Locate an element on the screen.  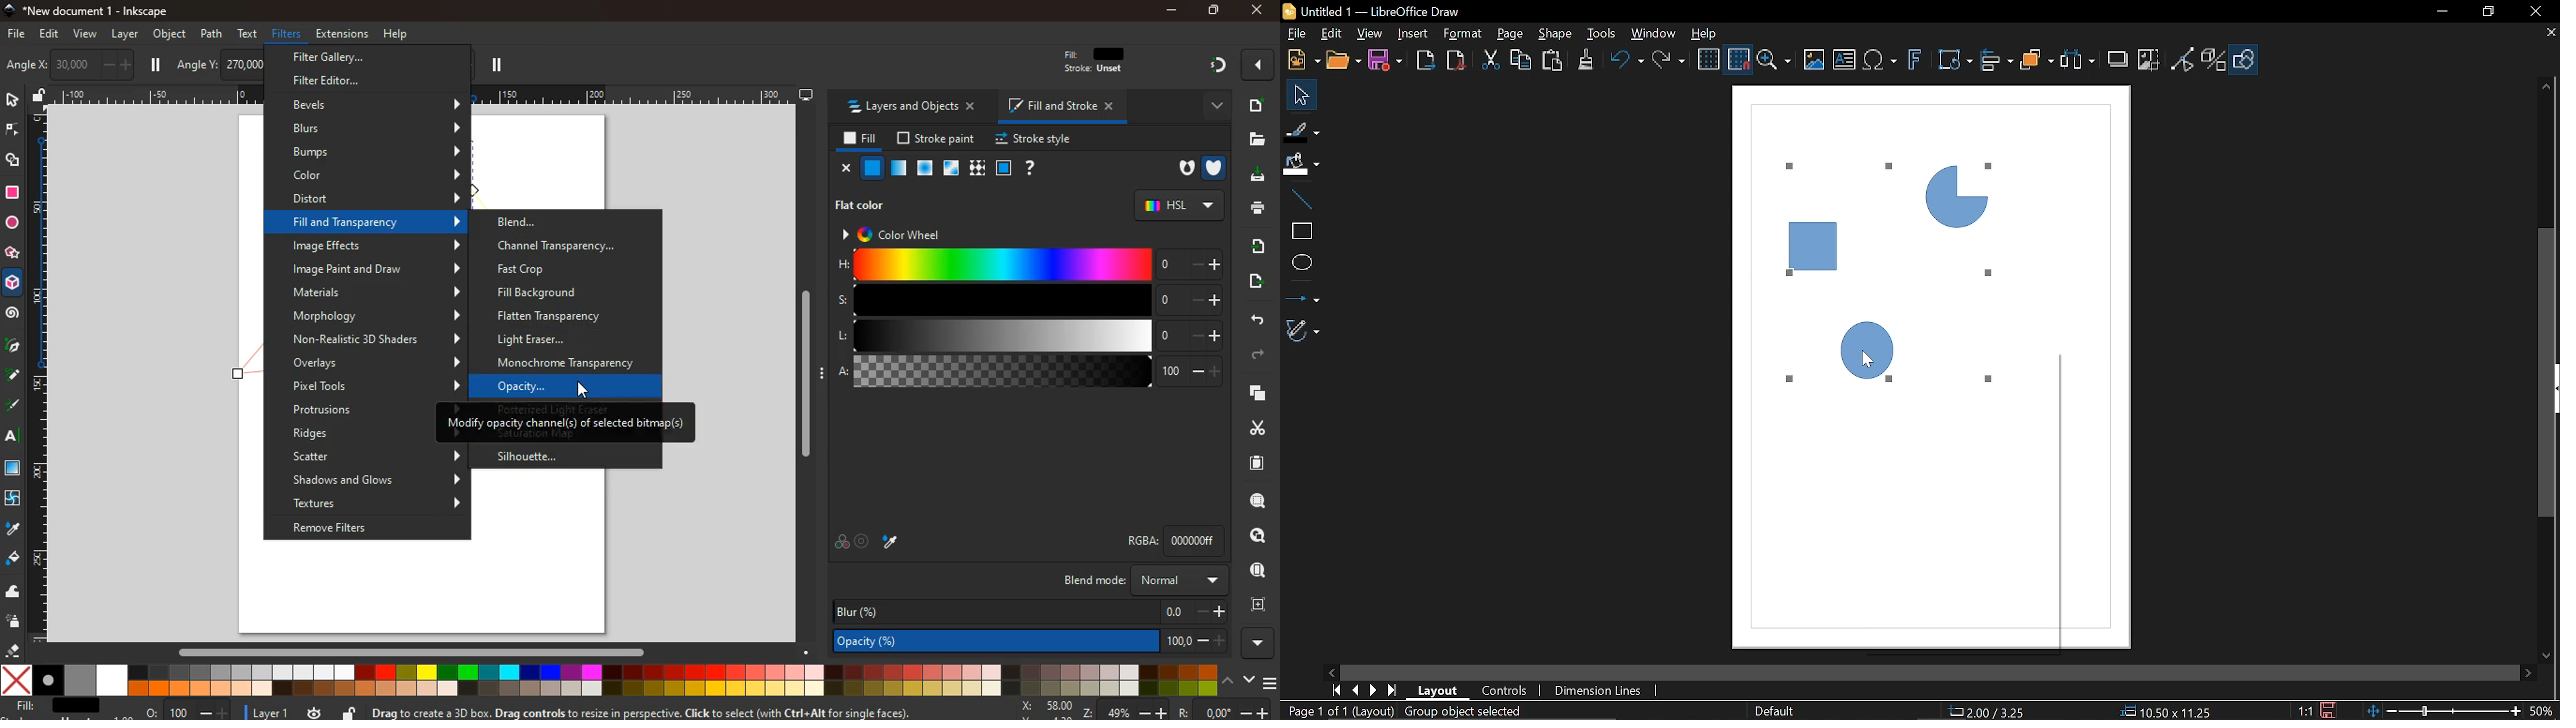
Shadow is located at coordinates (2118, 60).